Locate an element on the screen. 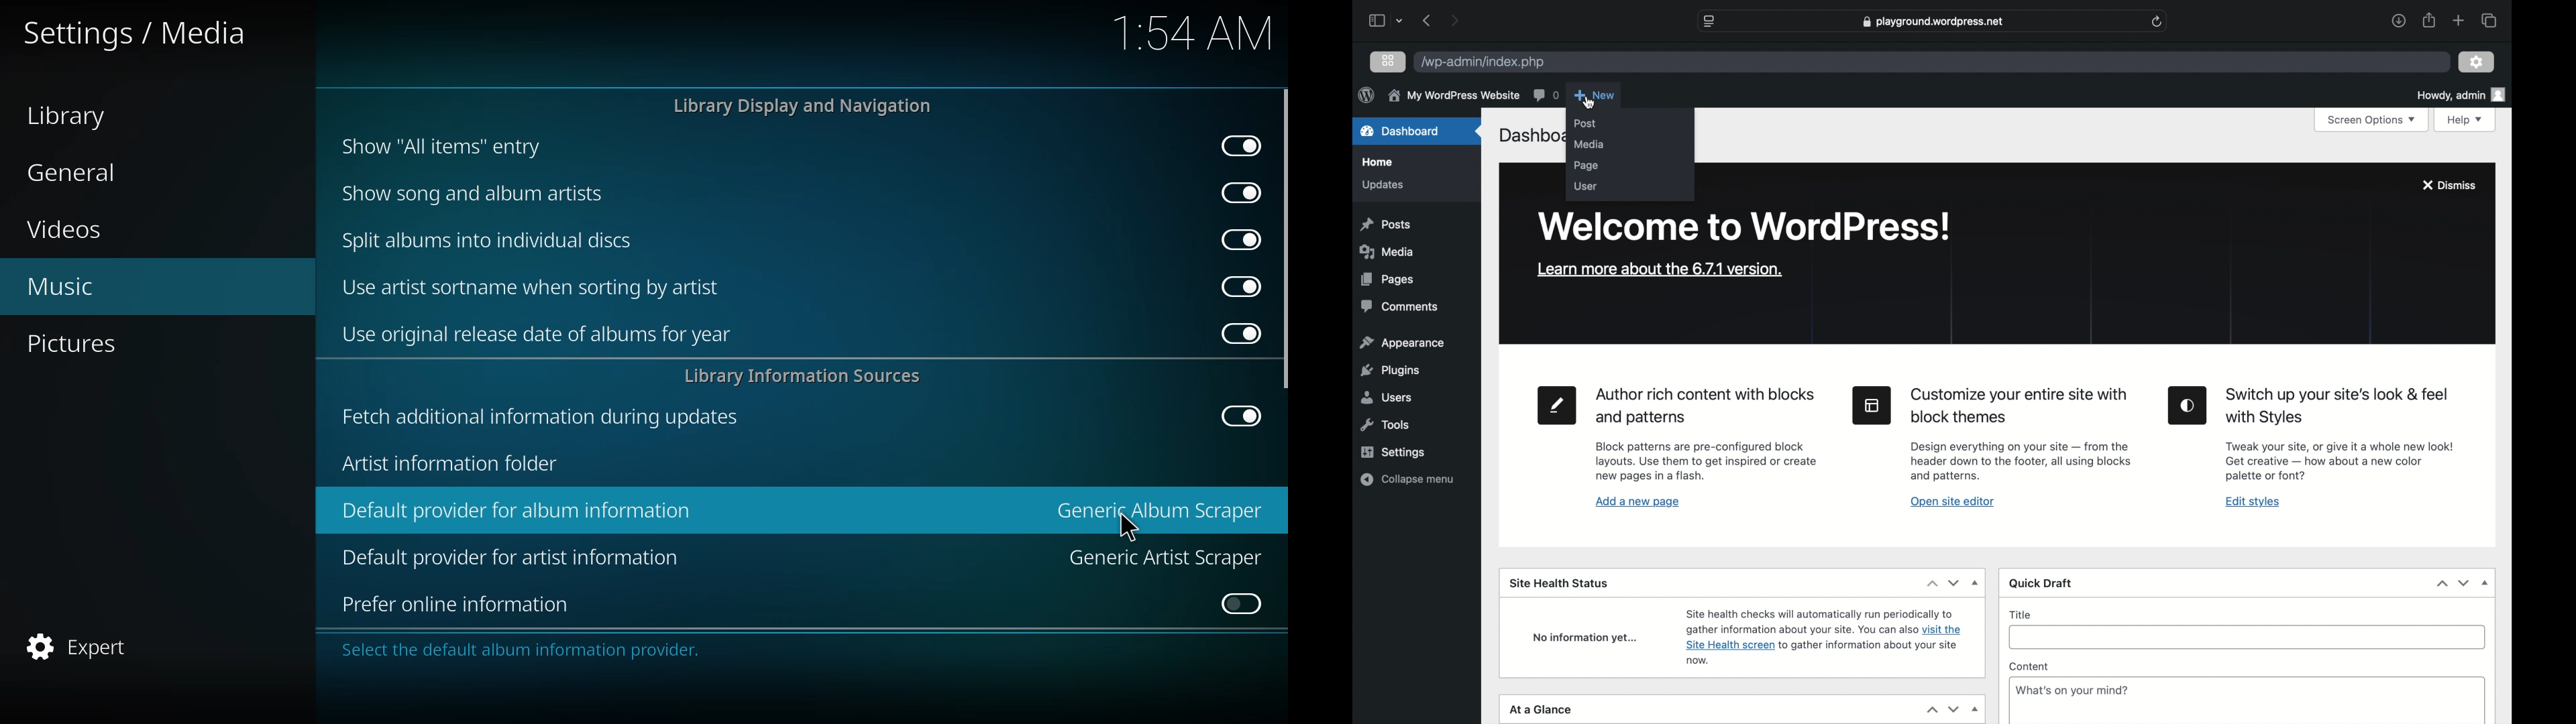 This screenshot has height=728, width=2576. Page tool information is located at coordinates (1707, 463).